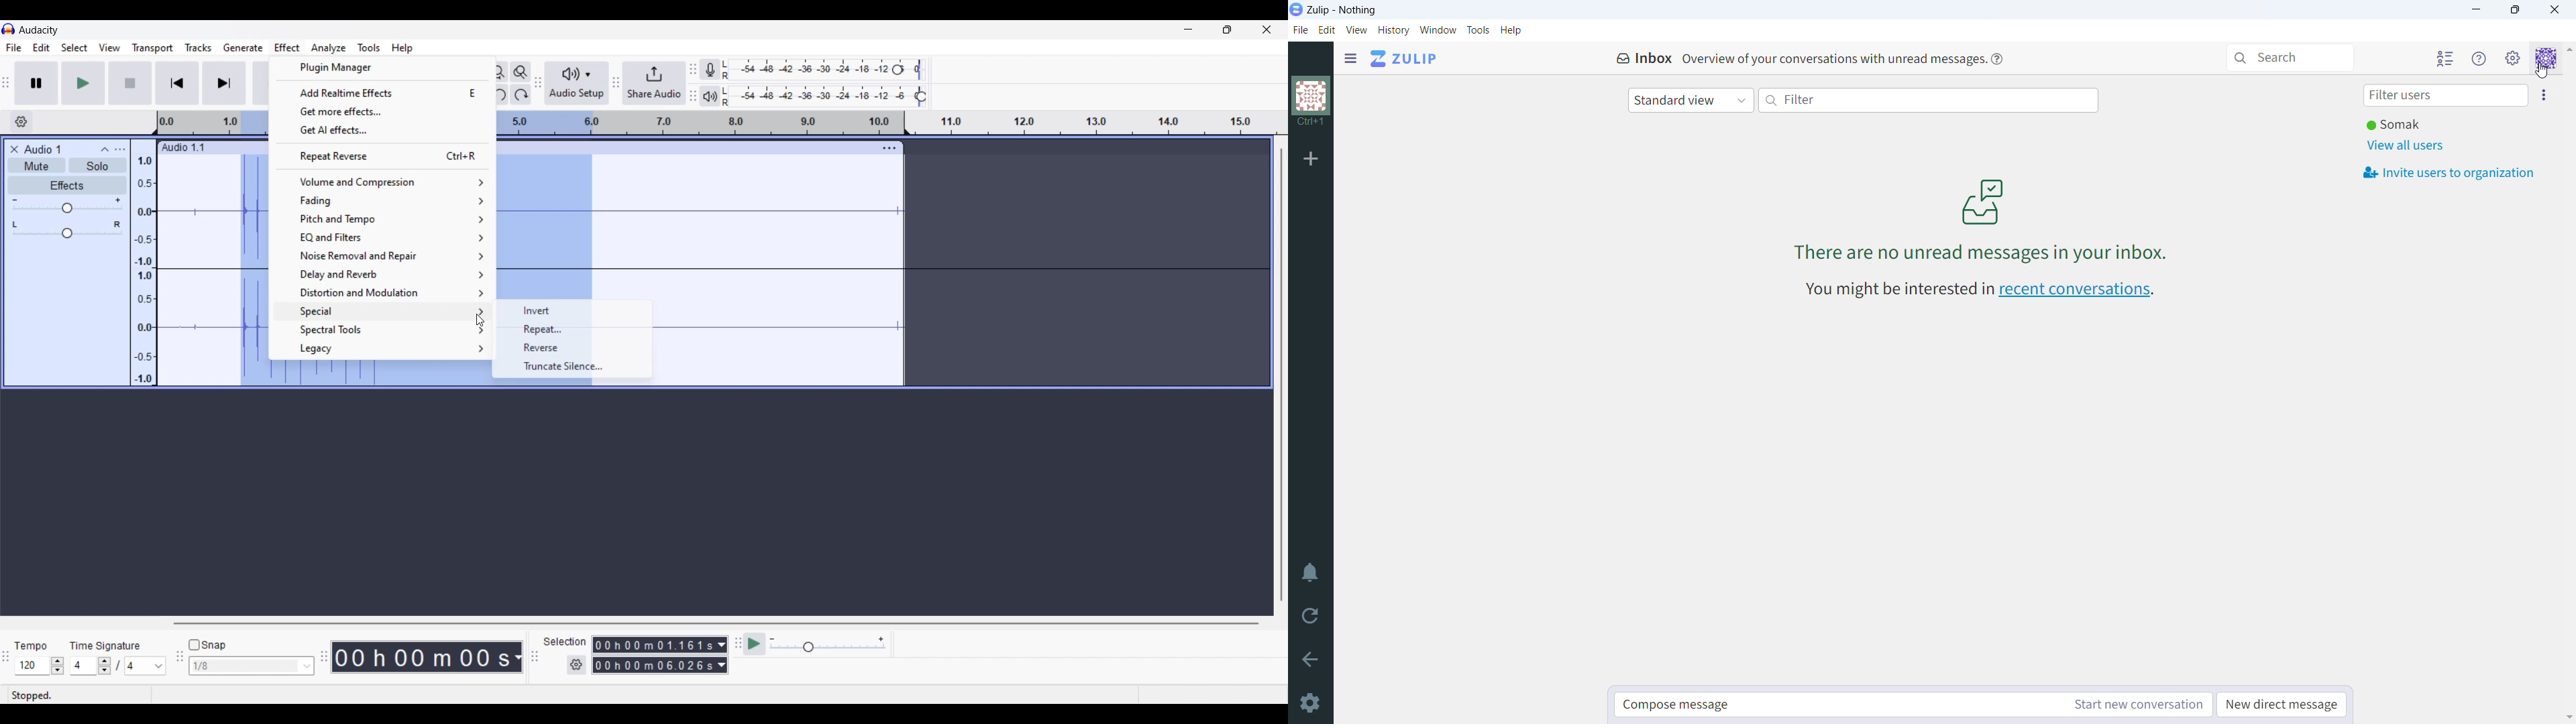 This screenshot has height=728, width=2576. I want to click on Special options, so click(382, 312).